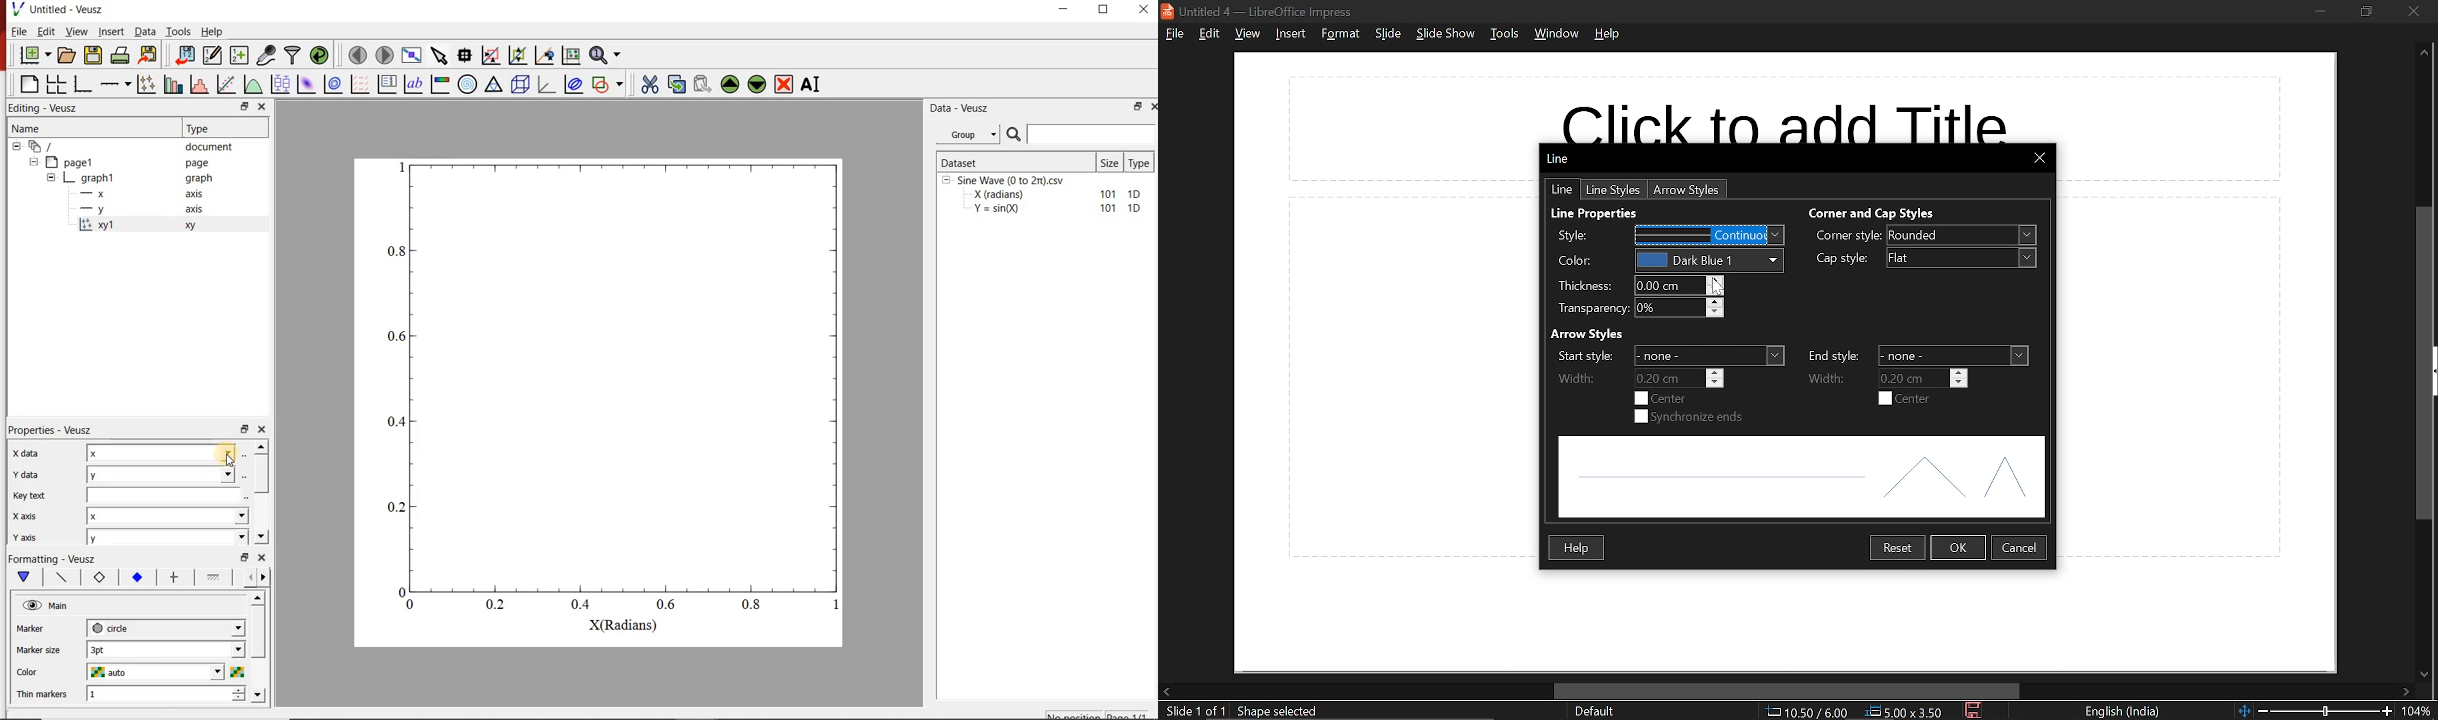 The height and width of the screenshot is (728, 2464). Describe the element at coordinates (494, 84) in the screenshot. I see `Ternary Graph` at that location.